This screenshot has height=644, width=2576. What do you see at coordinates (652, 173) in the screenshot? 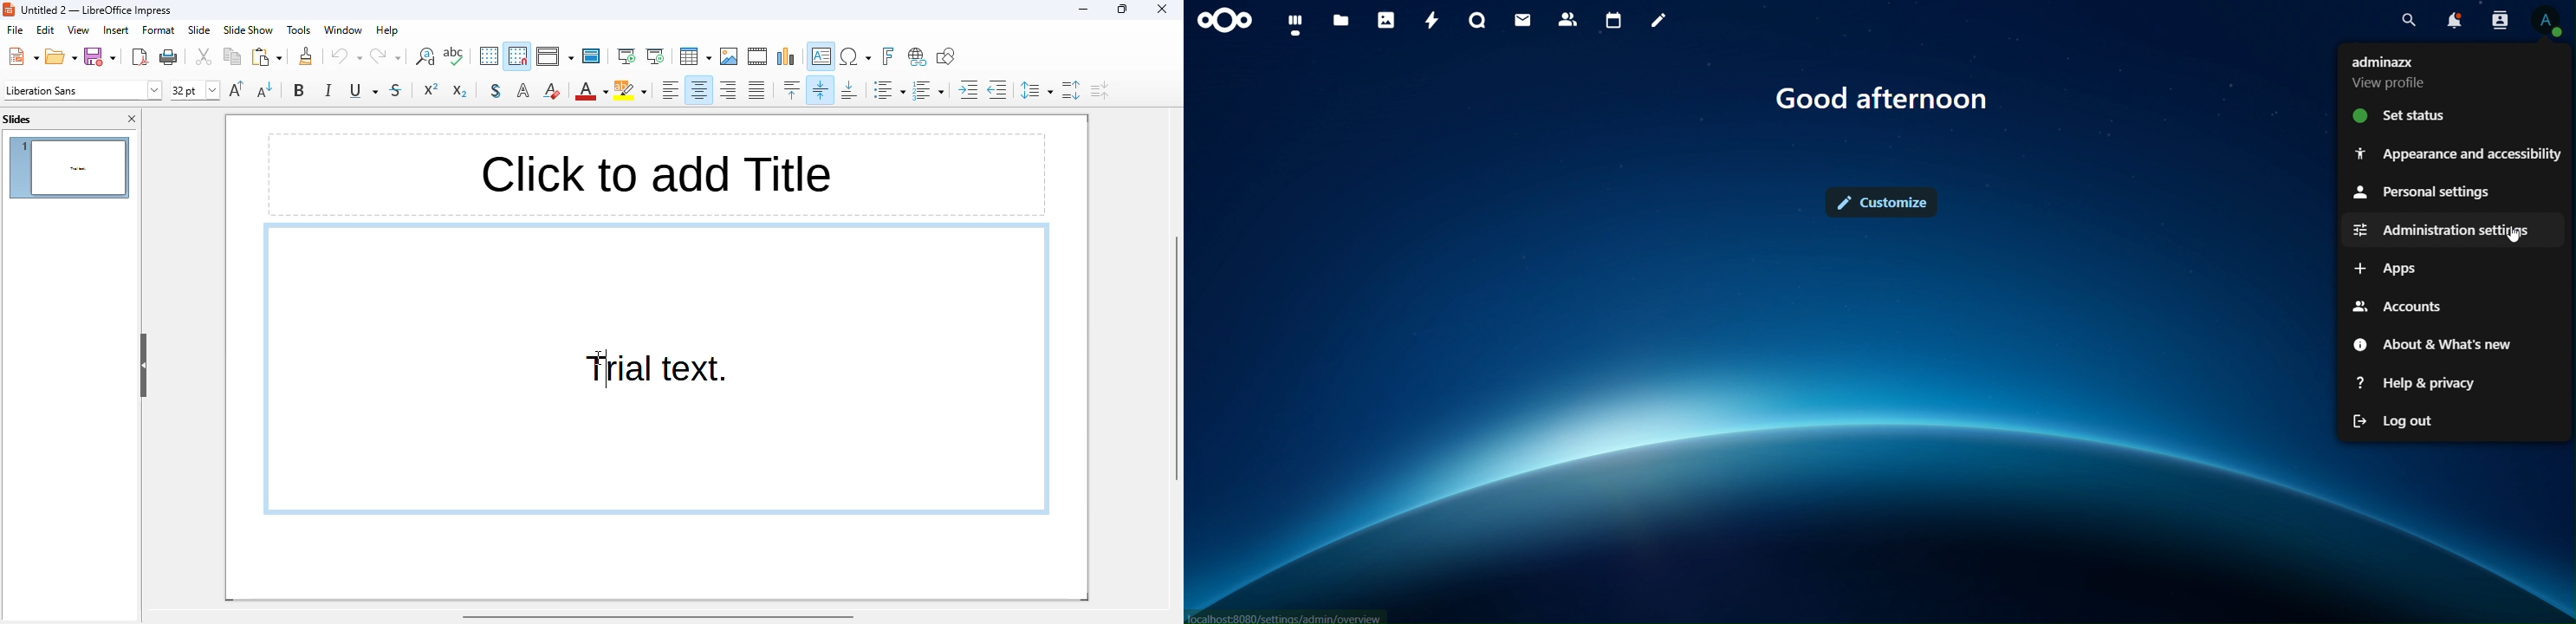
I see `Click to add Text` at bounding box center [652, 173].